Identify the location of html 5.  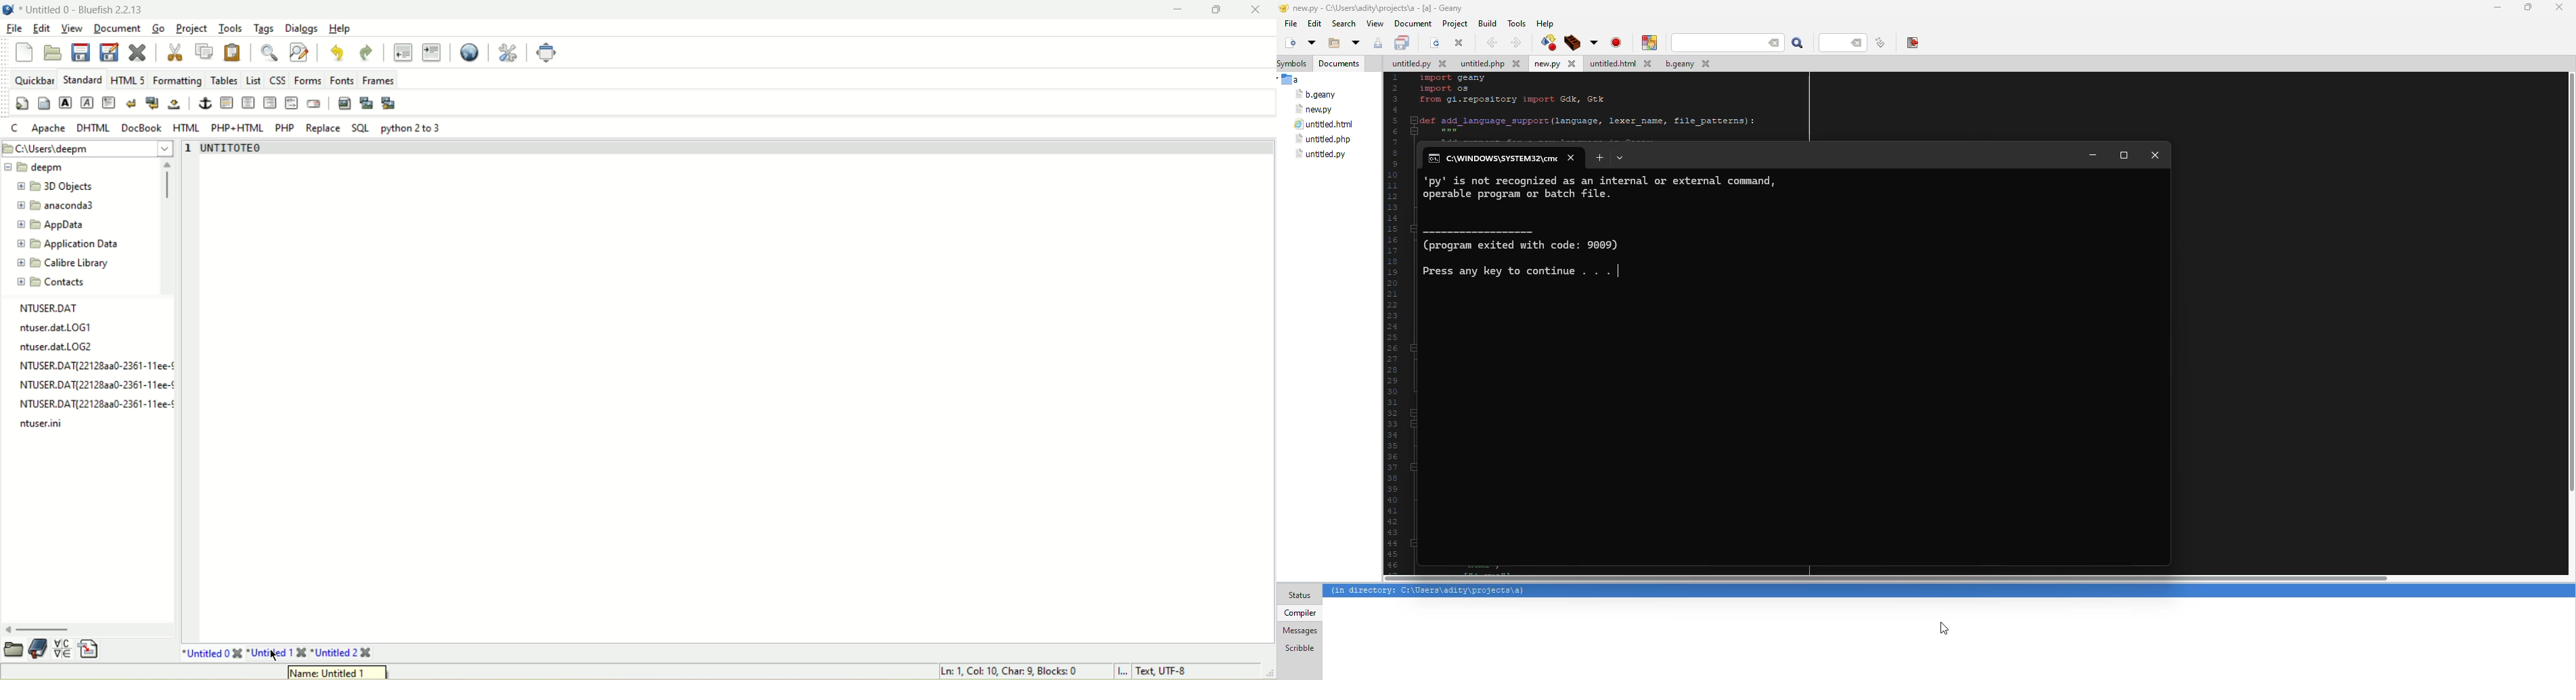
(128, 77).